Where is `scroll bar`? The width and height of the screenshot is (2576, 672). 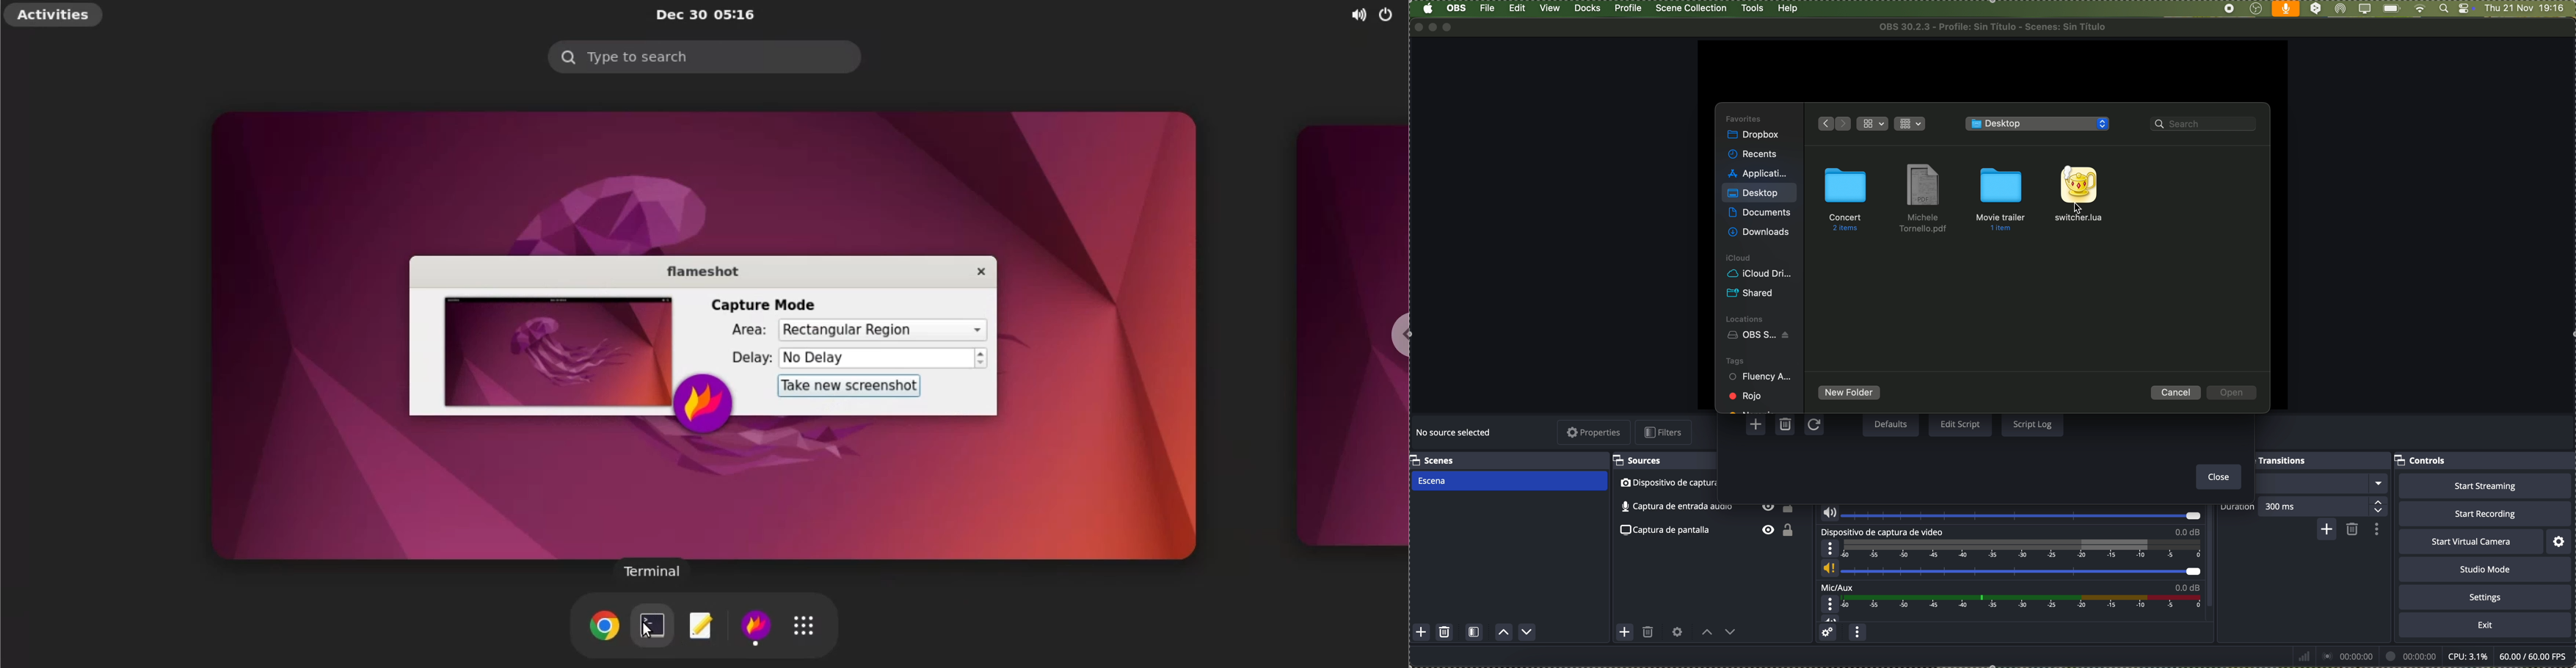 scroll bar is located at coordinates (2214, 559).